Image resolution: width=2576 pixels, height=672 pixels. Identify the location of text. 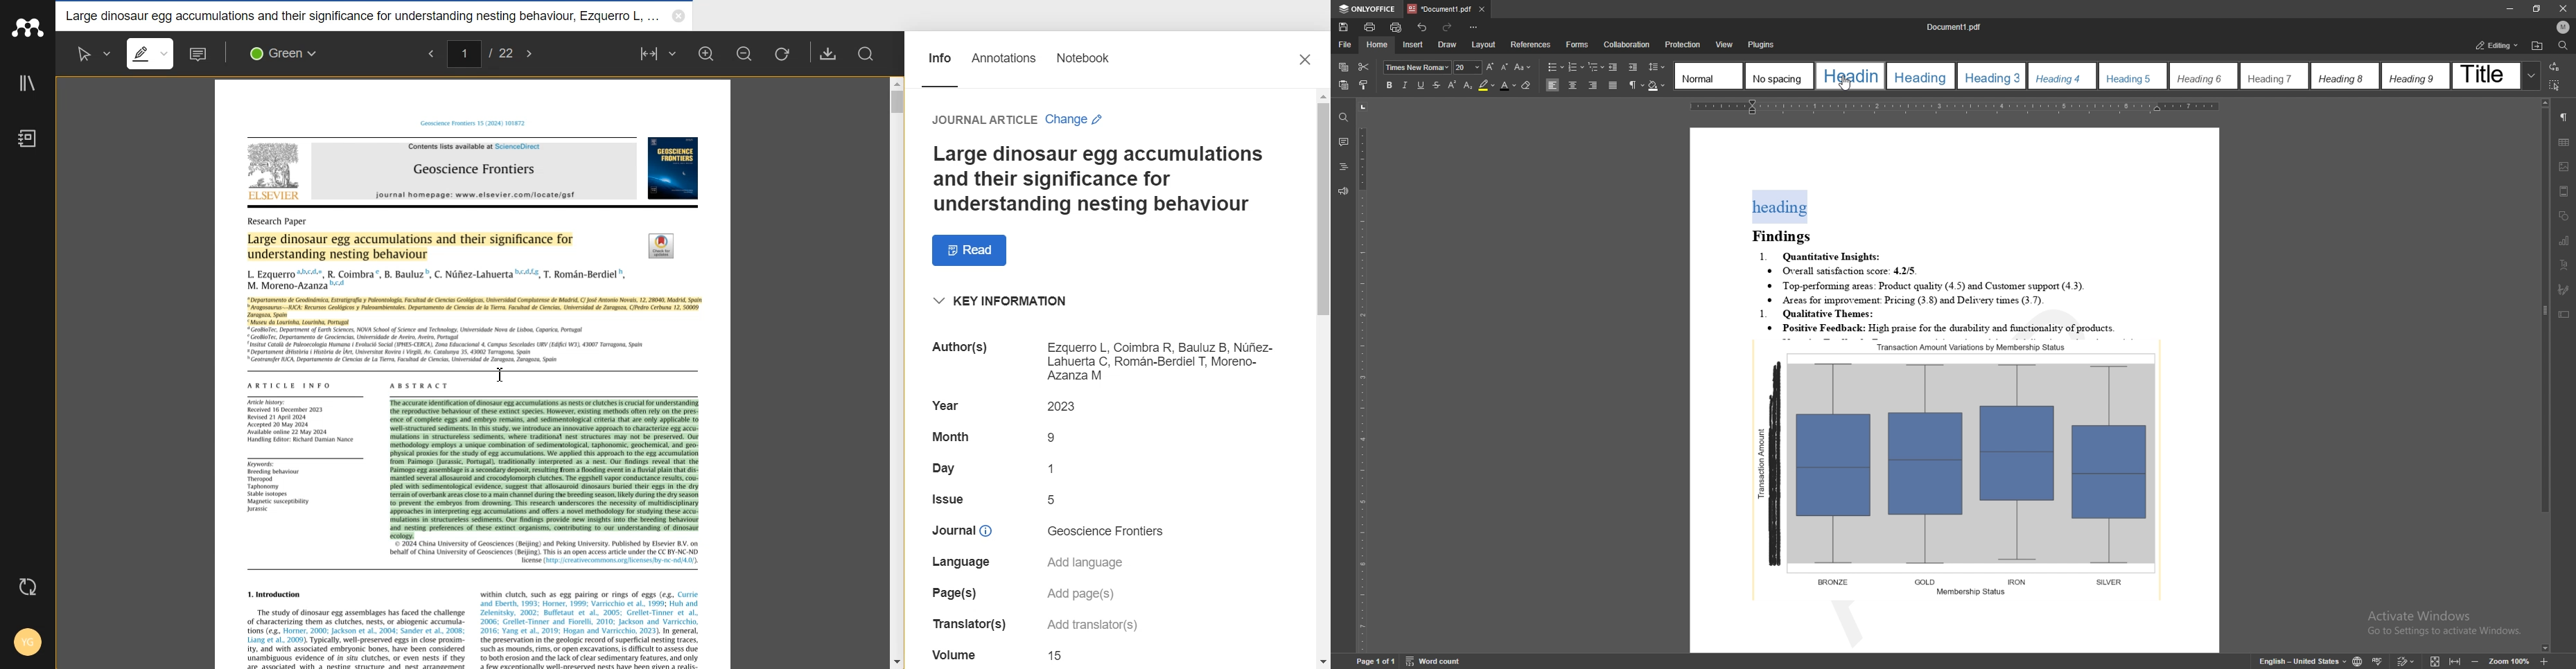
(1055, 438).